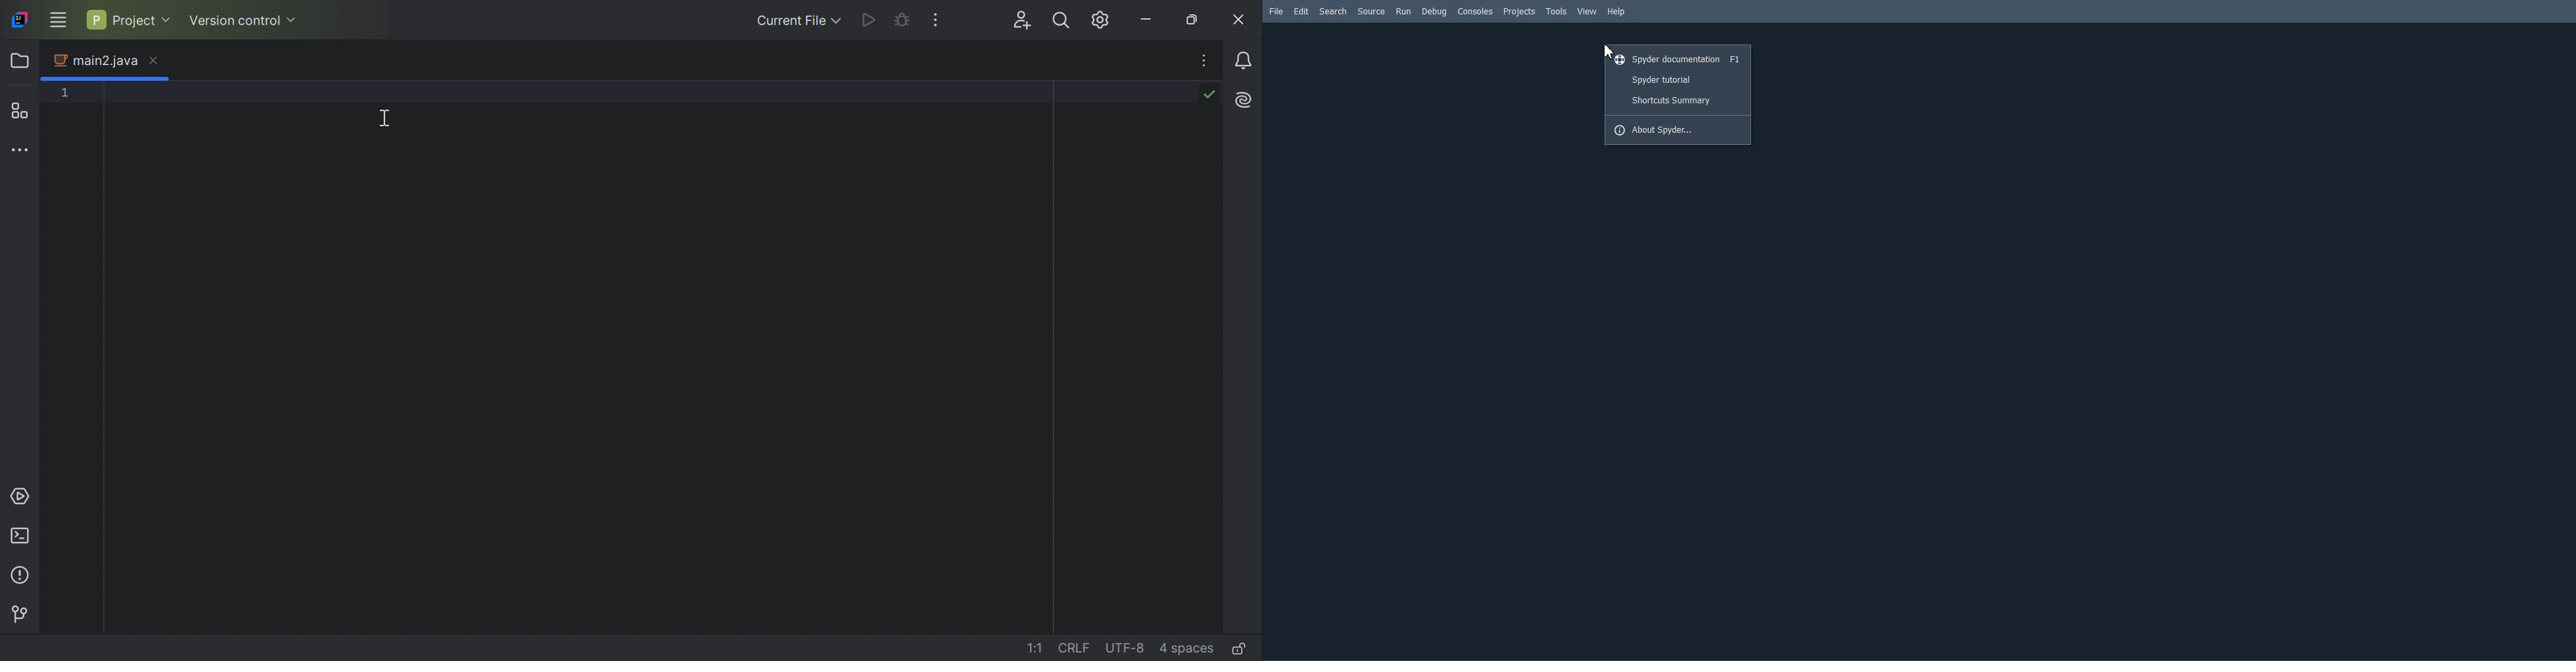  What do you see at coordinates (1520, 11) in the screenshot?
I see `Projects` at bounding box center [1520, 11].